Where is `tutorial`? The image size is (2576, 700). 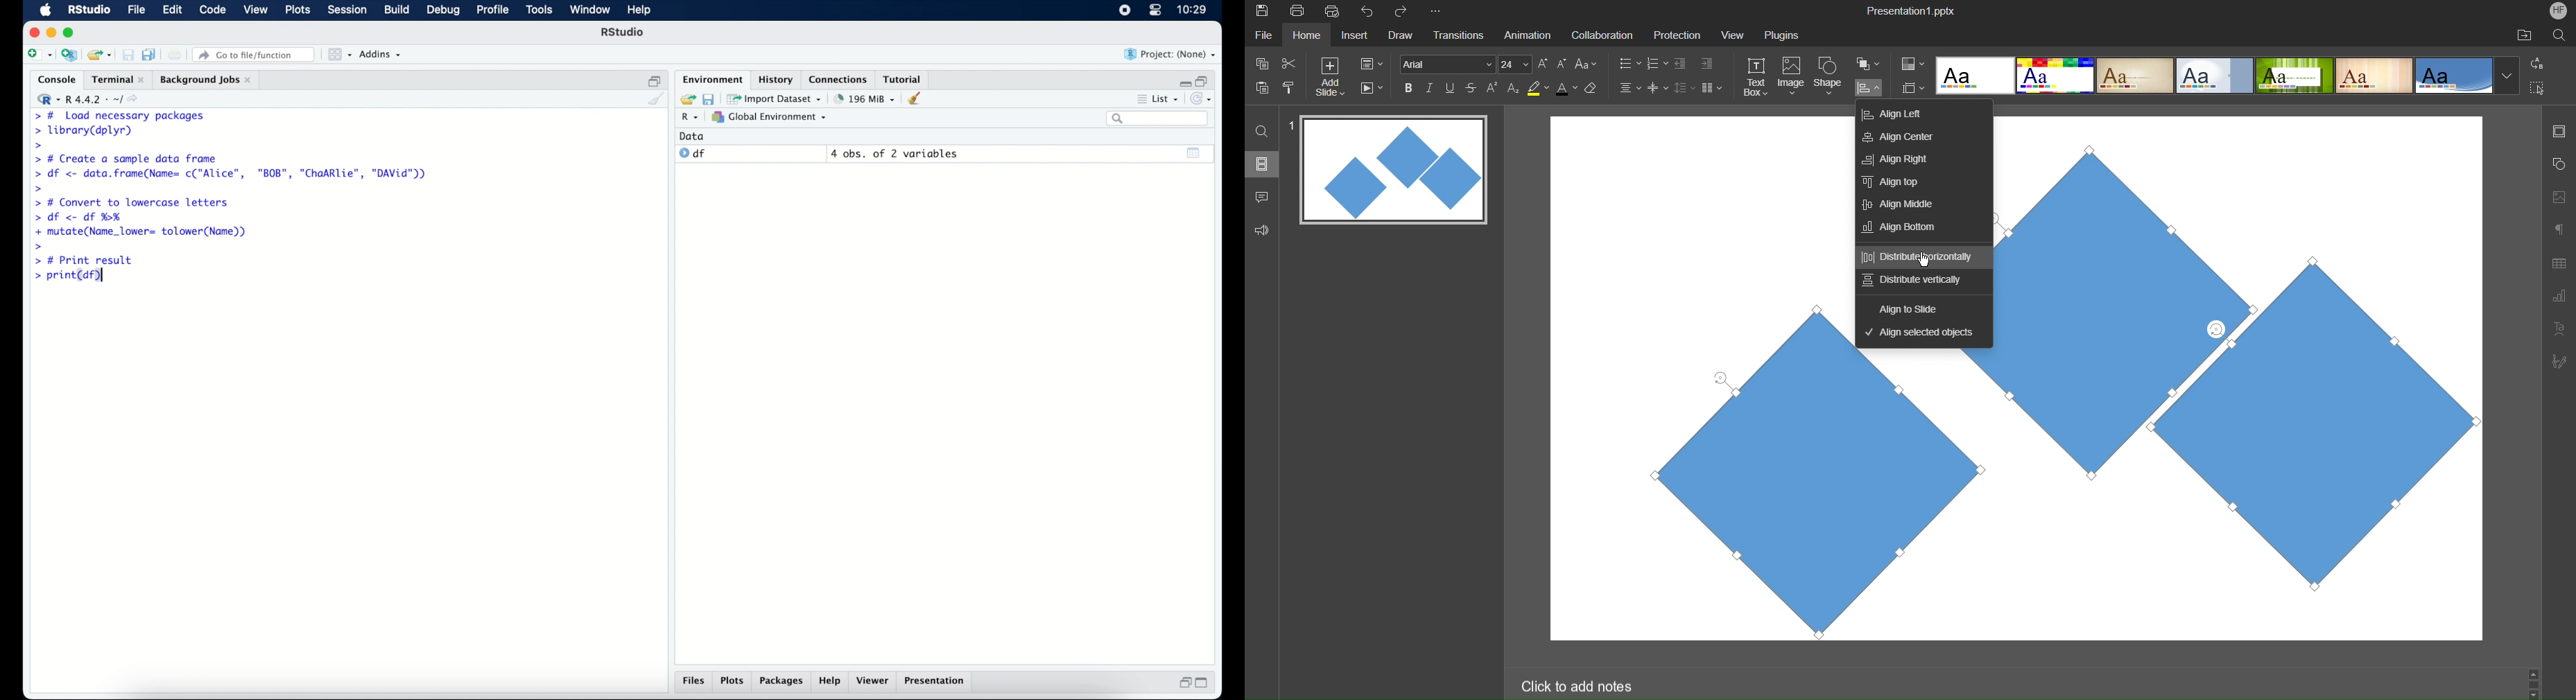
tutorial is located at coordinates (905, 78).